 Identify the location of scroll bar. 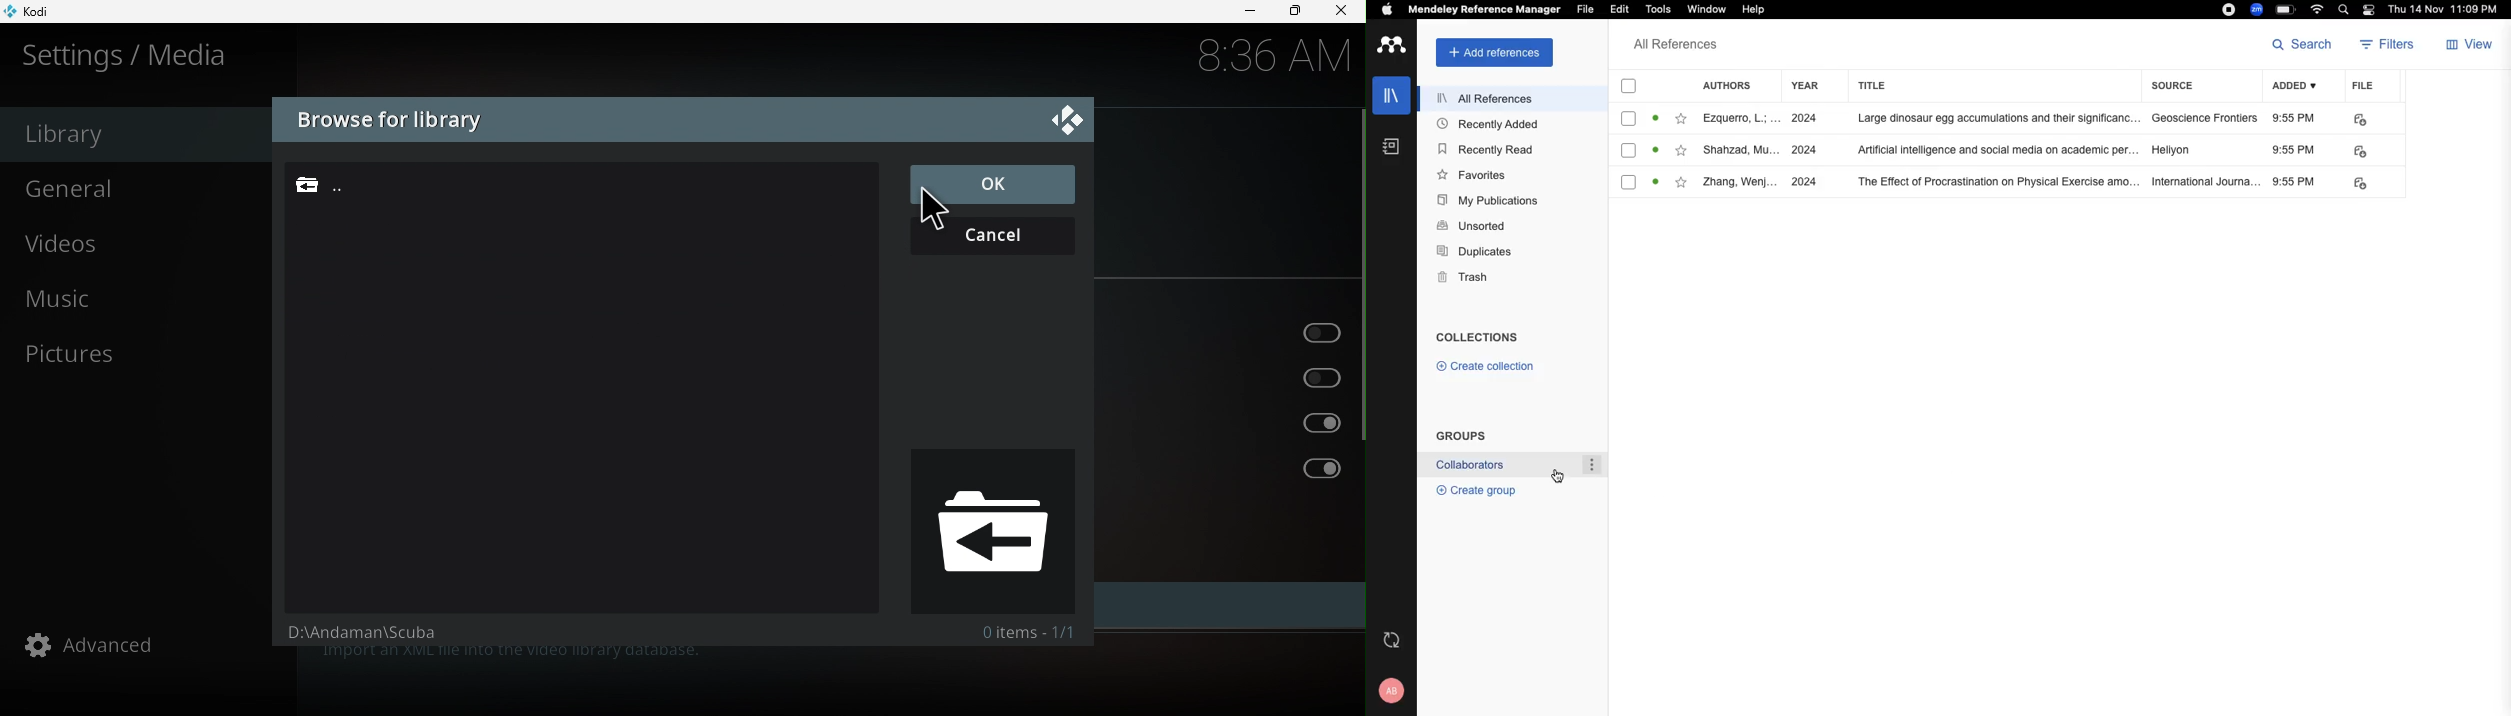
(1358, 367).